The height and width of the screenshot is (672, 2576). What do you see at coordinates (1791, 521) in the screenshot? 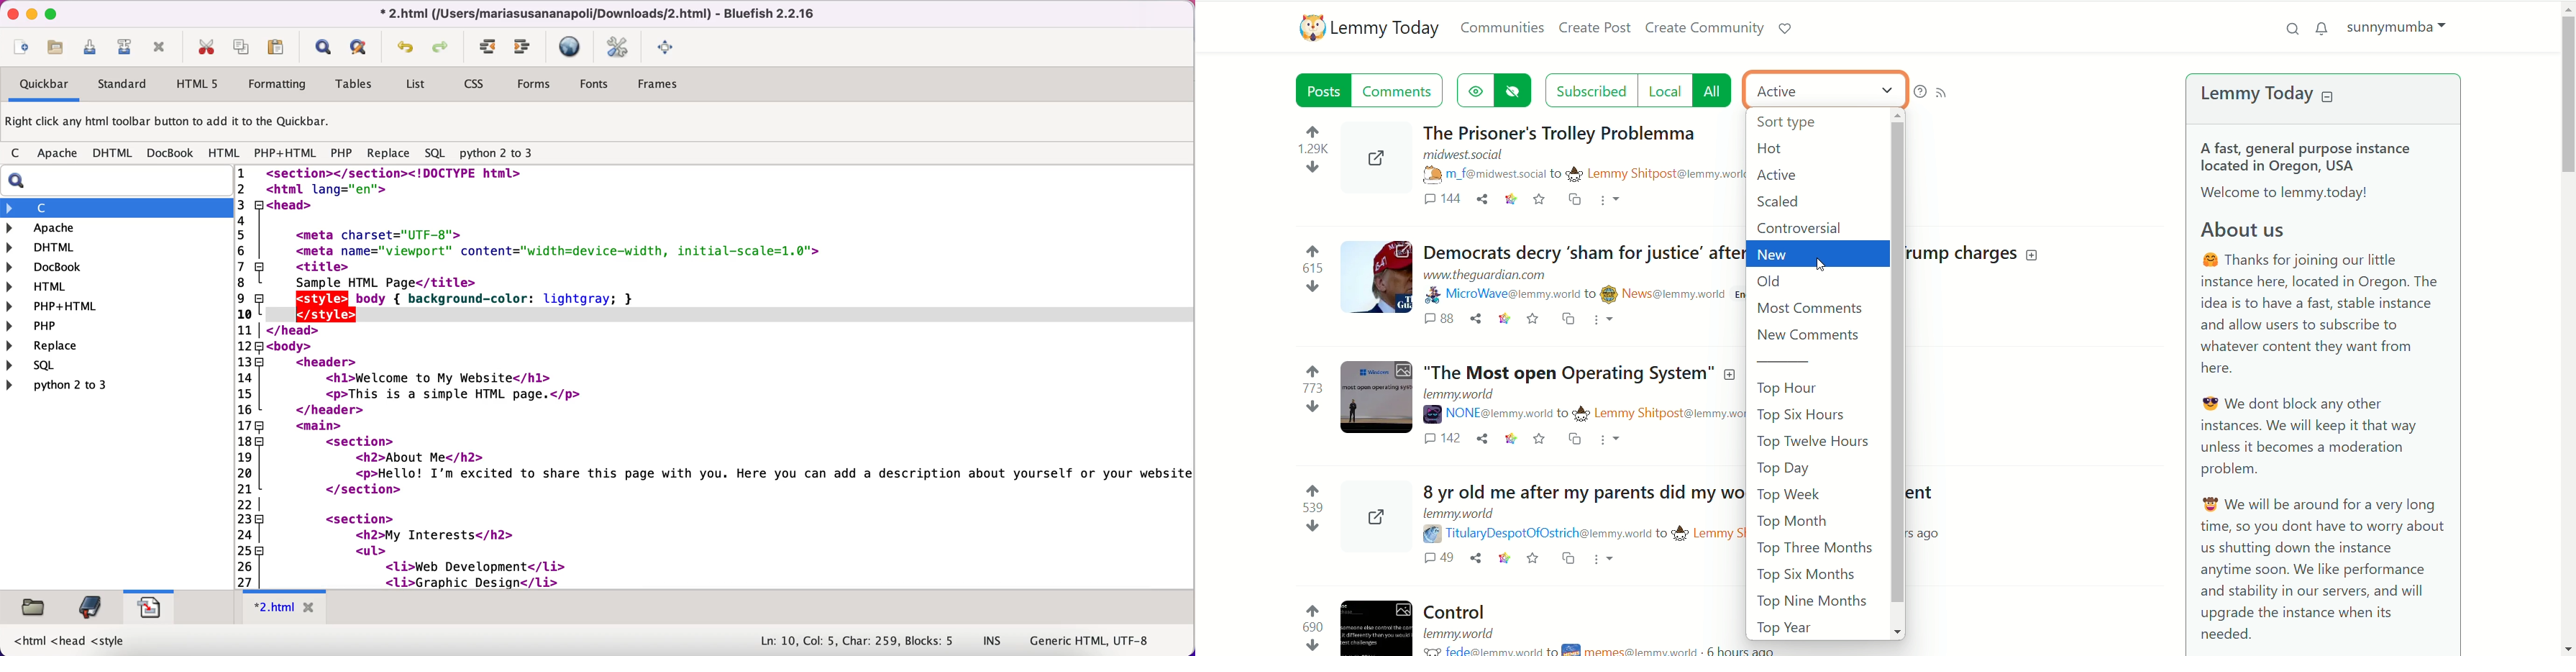
I see `top month` at bounding box center [1791, 521].